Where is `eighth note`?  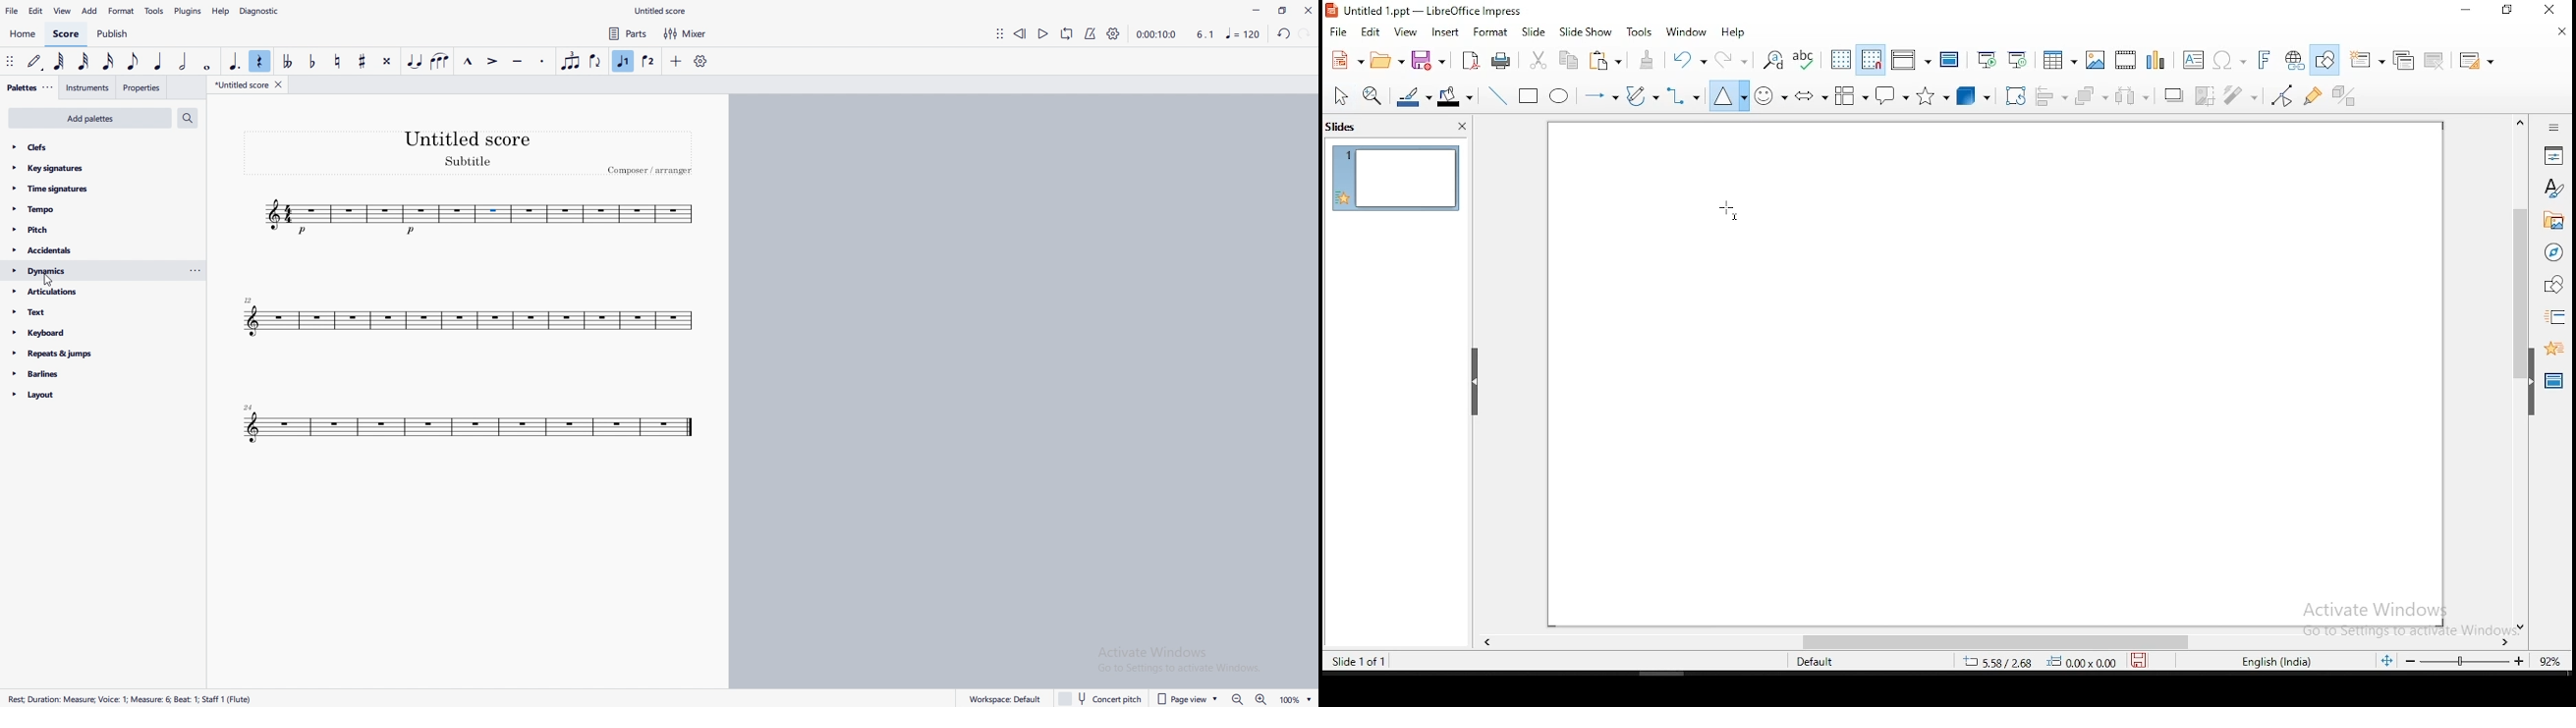
eighth note is located at coordinates (134, 61).